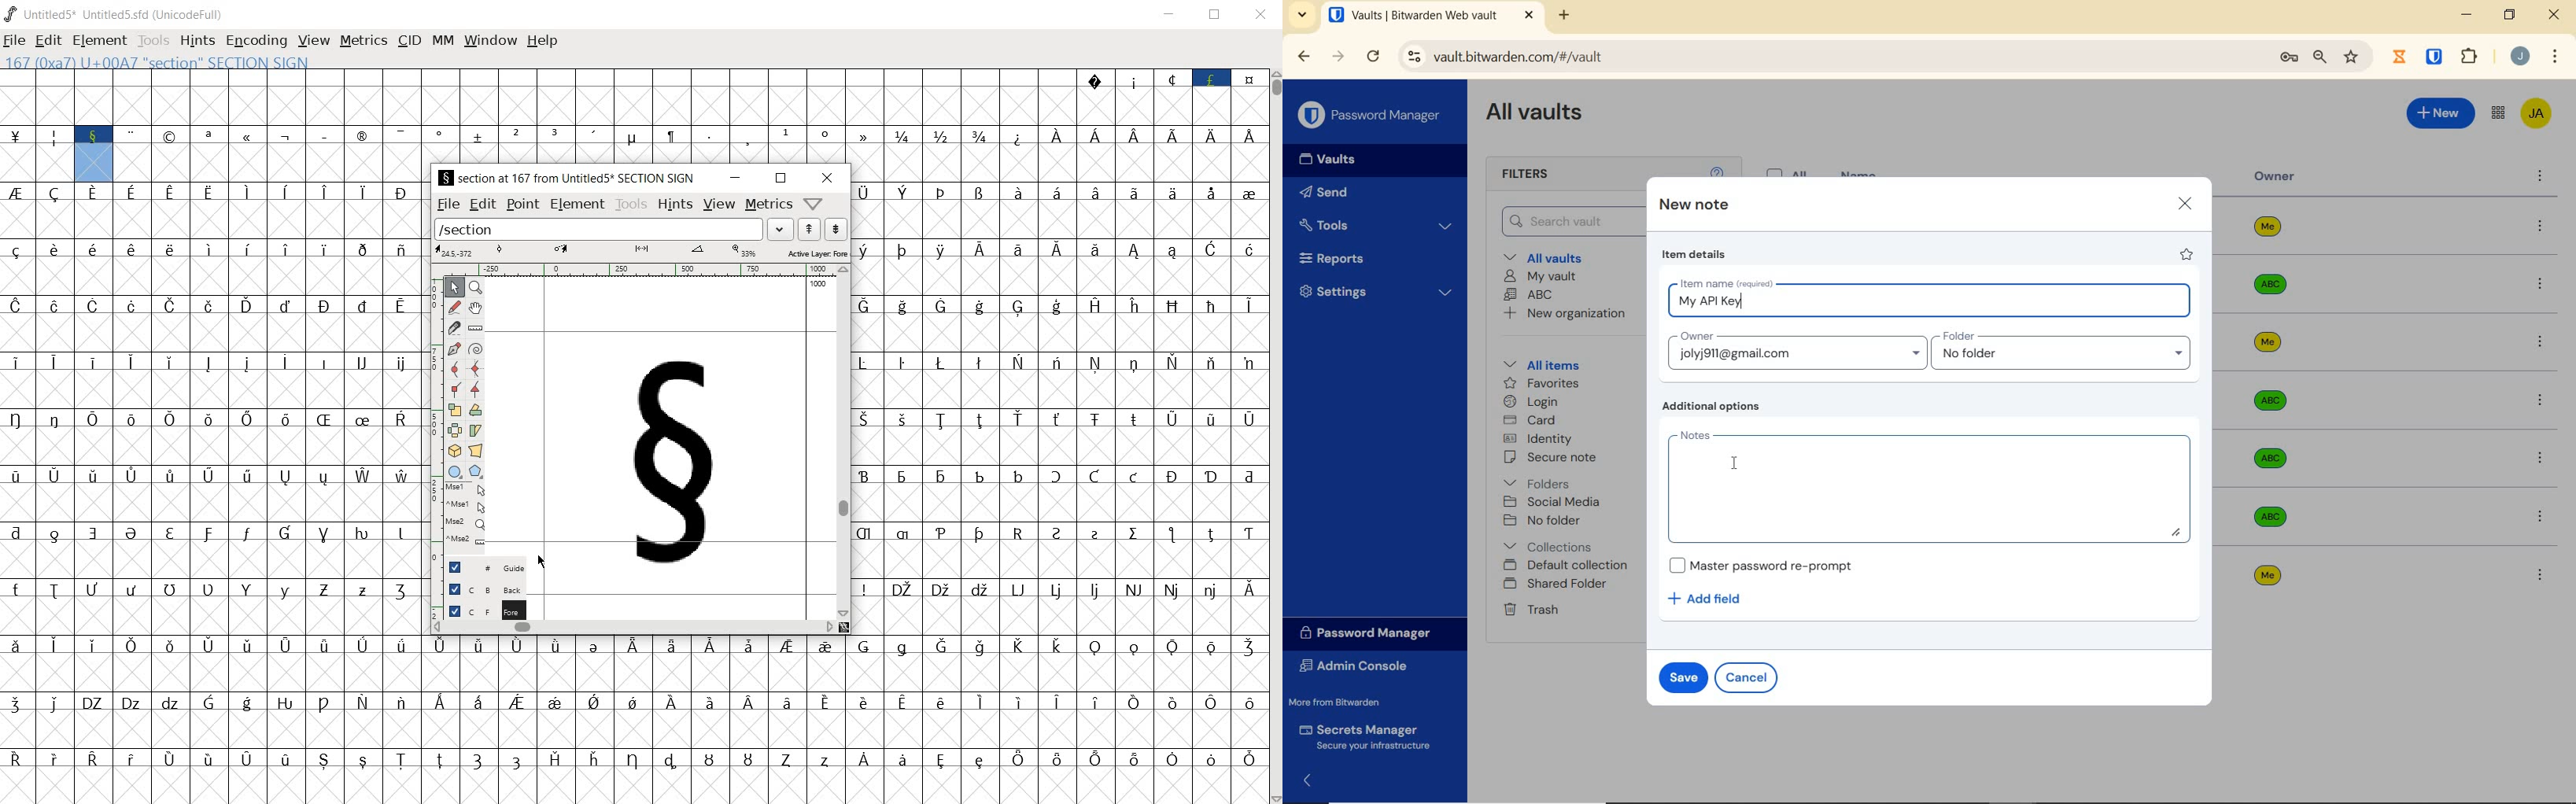  I want to click on more options, so click(2541, 227).